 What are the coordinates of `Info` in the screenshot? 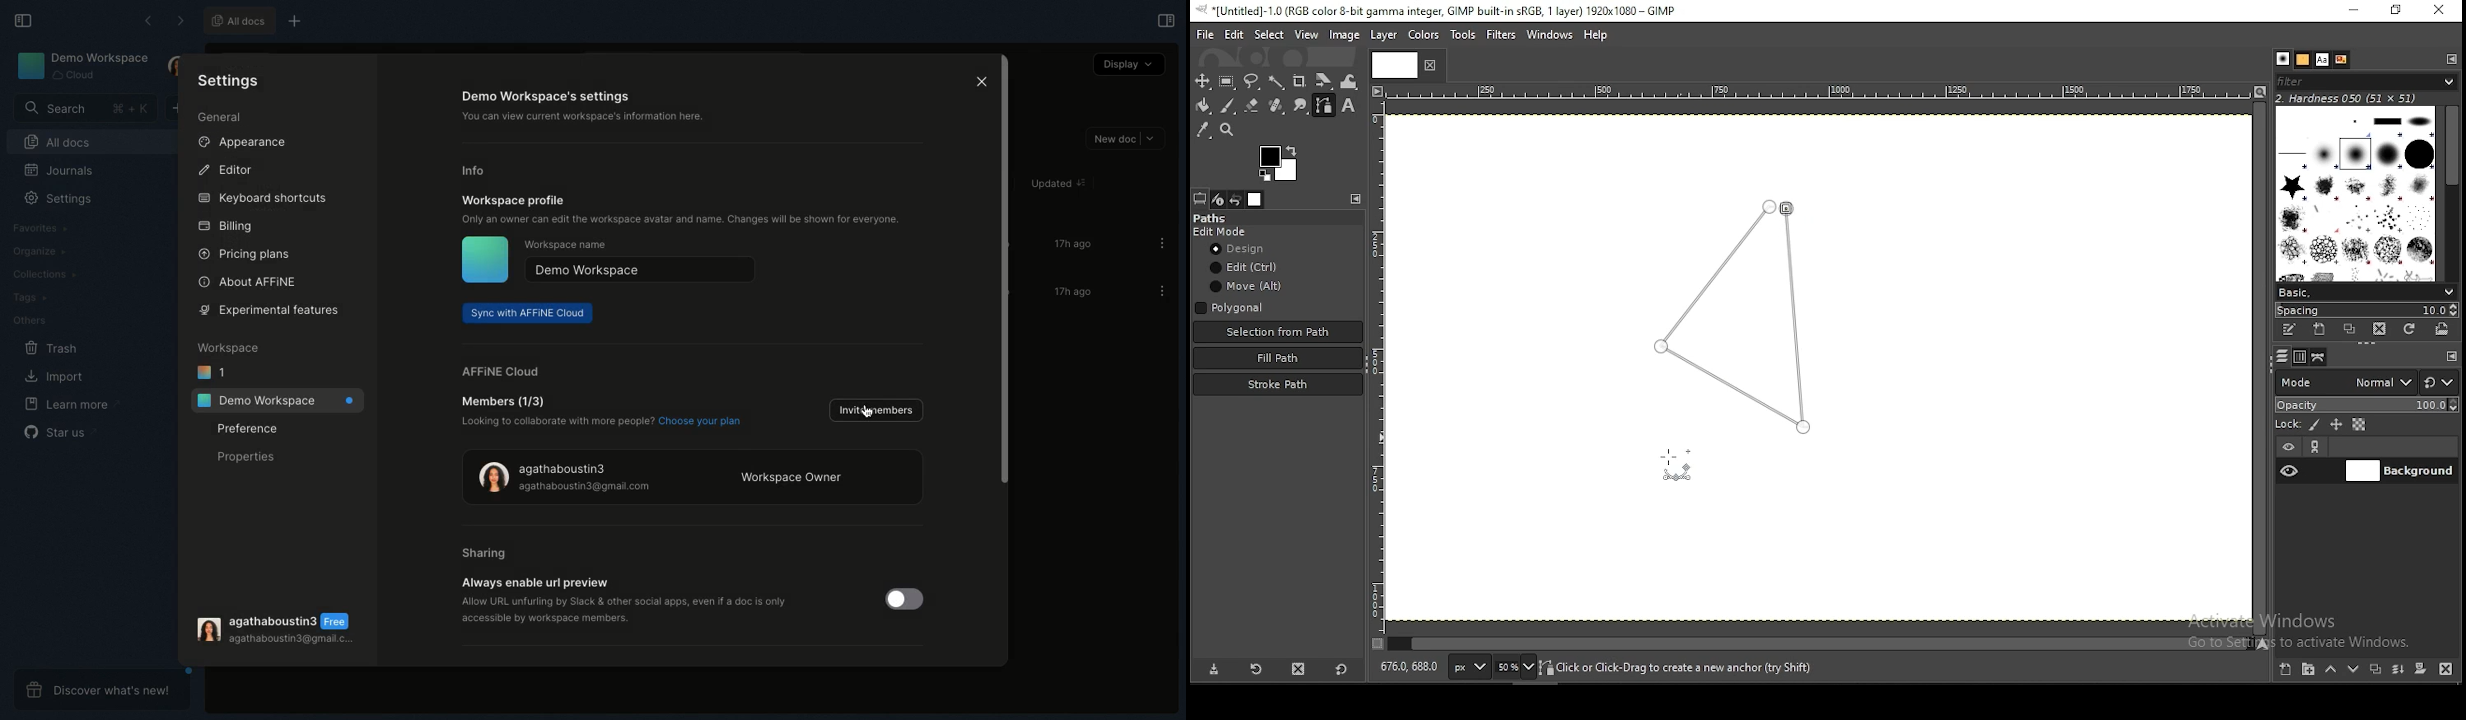 It's located at (479, 171).